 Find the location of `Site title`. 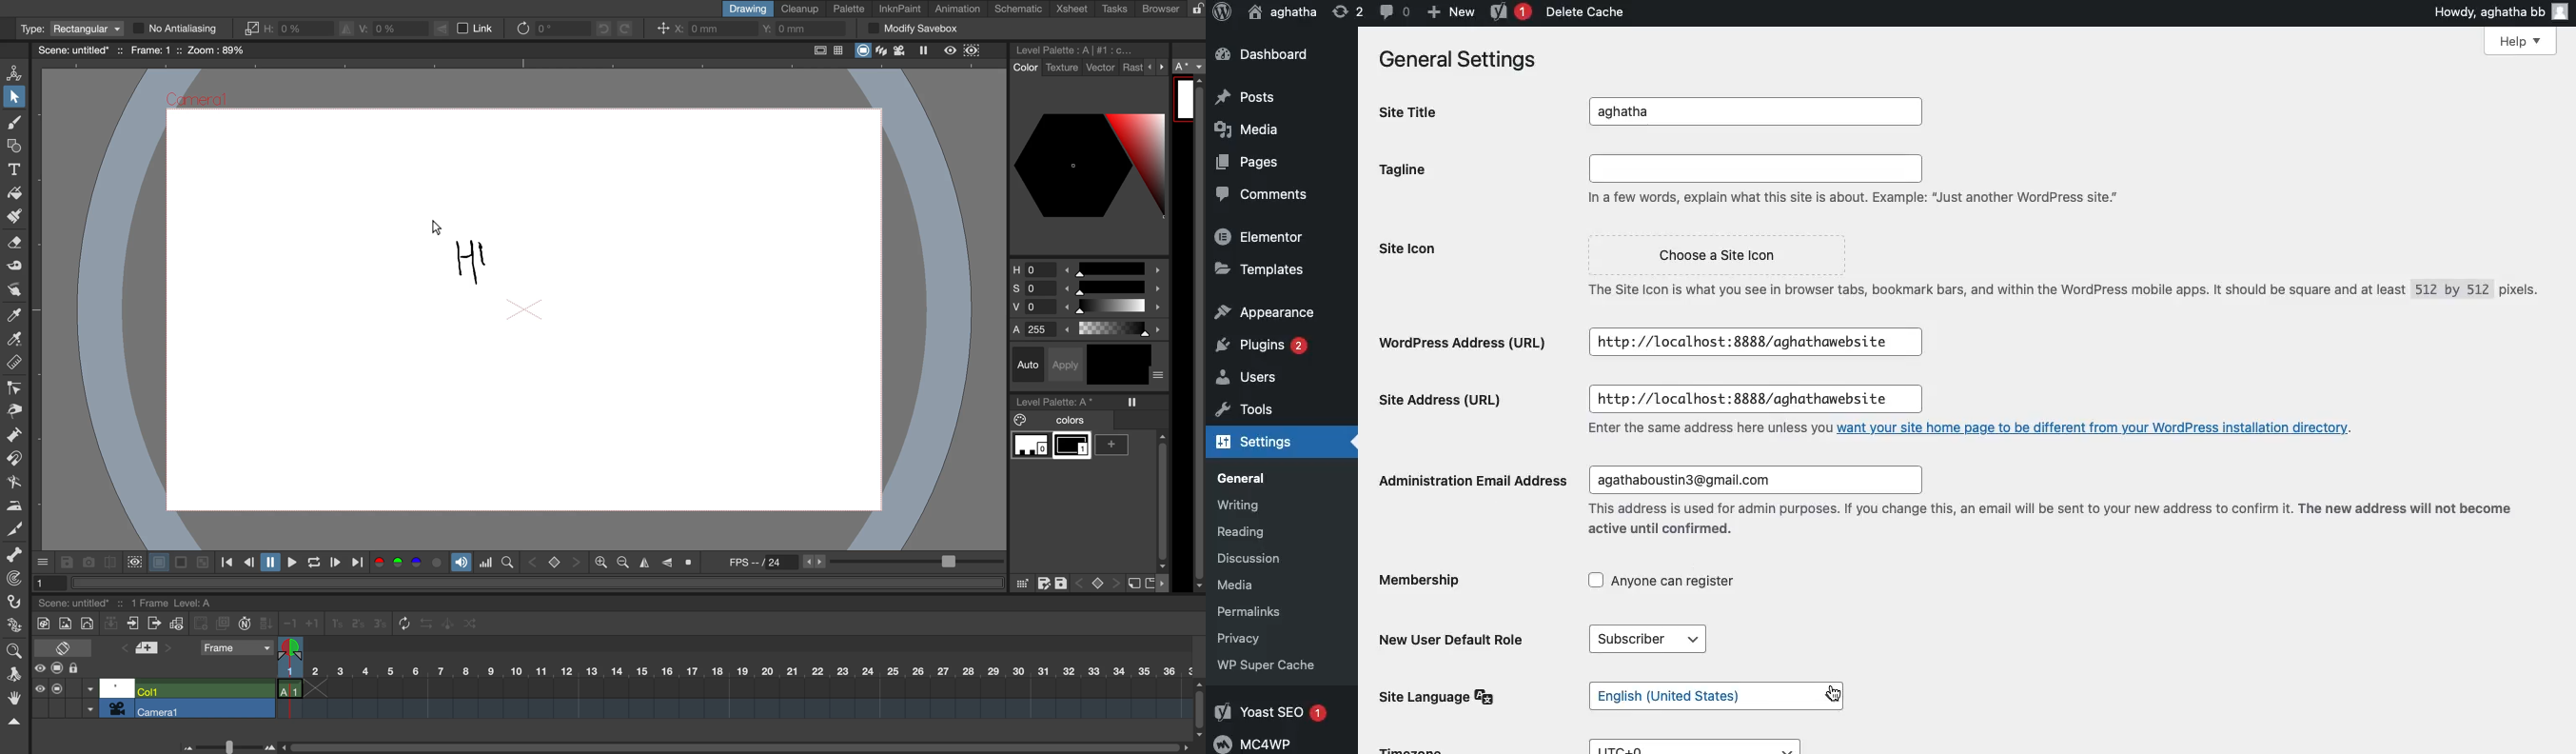

Site title is located at coordinates (1415, 111).